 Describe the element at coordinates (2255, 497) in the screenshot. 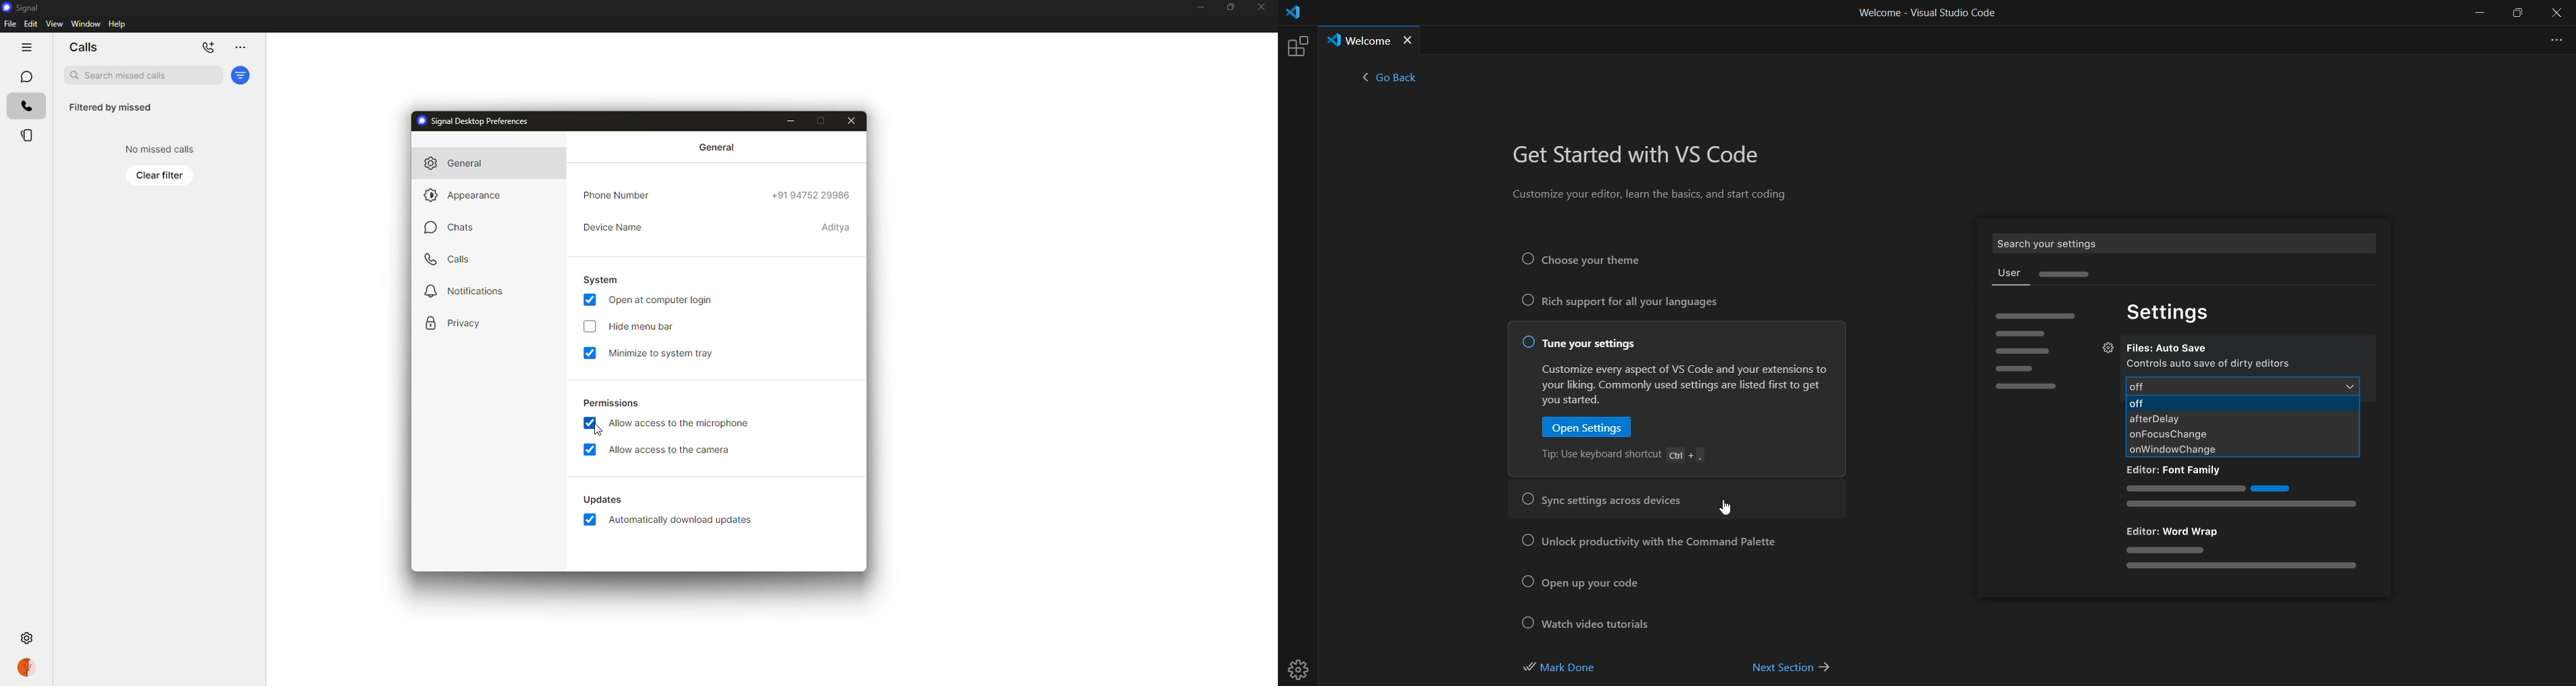

I see `sample` at that location.